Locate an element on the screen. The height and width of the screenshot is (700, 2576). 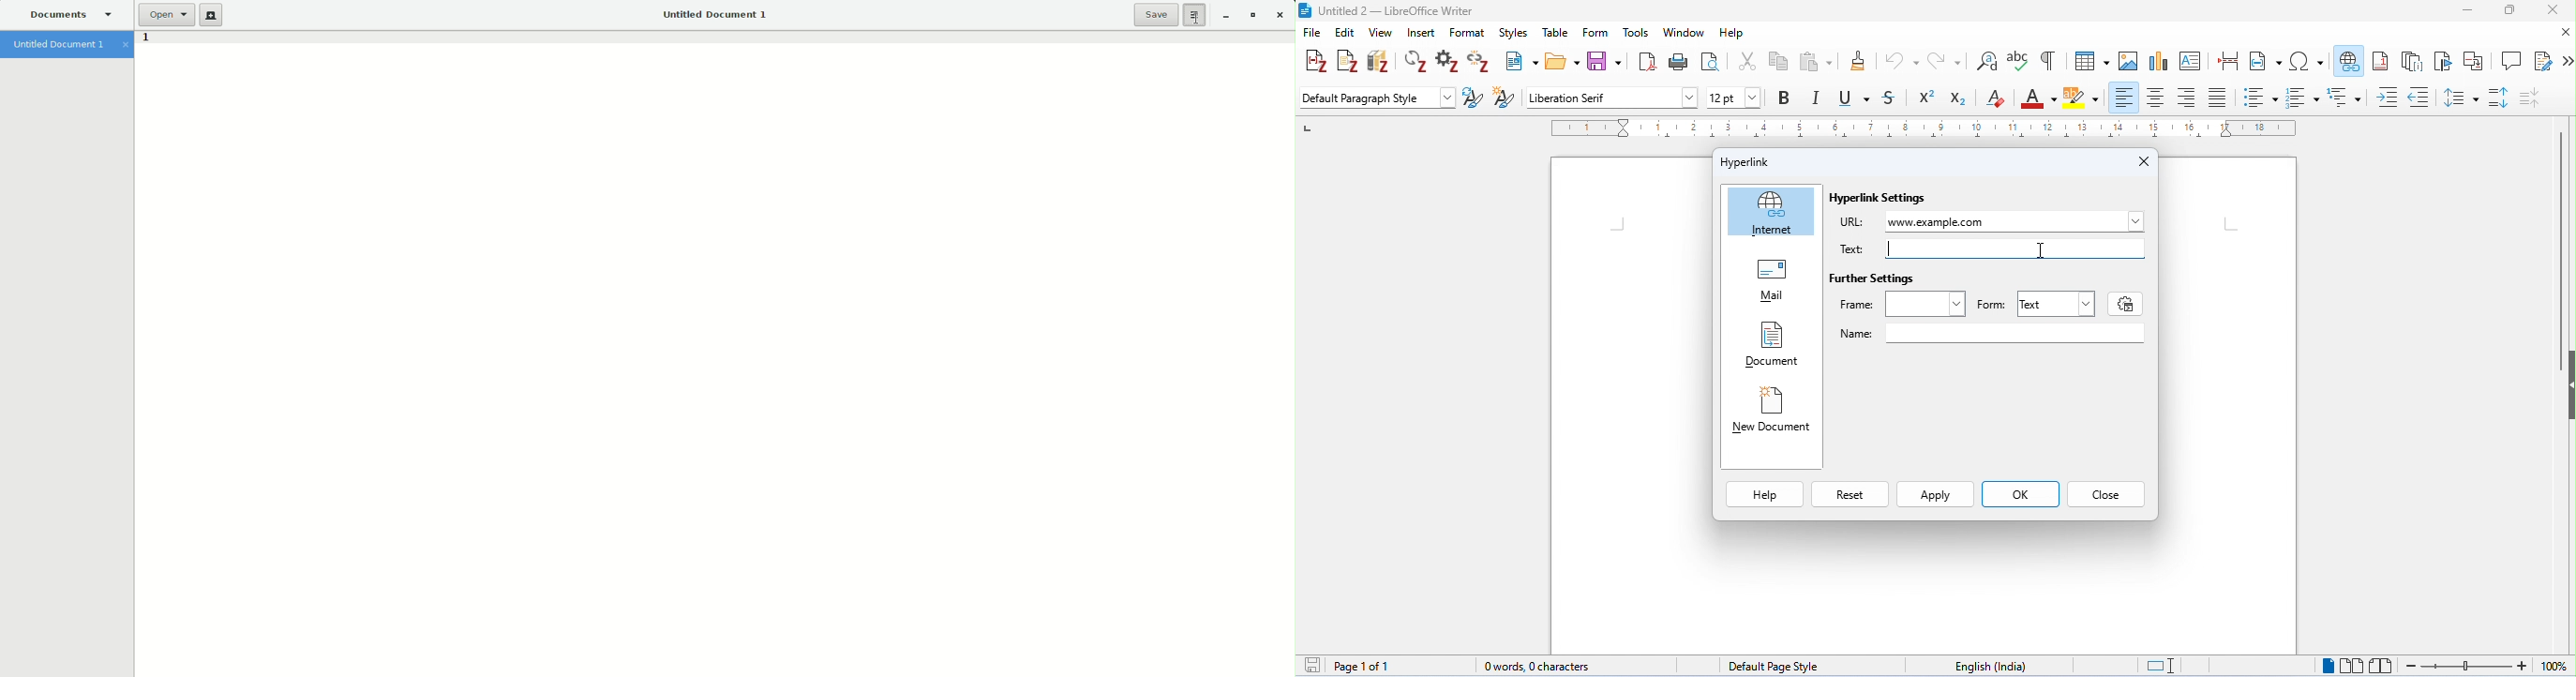
default paragraph style is located at coordinates (1376, 97).